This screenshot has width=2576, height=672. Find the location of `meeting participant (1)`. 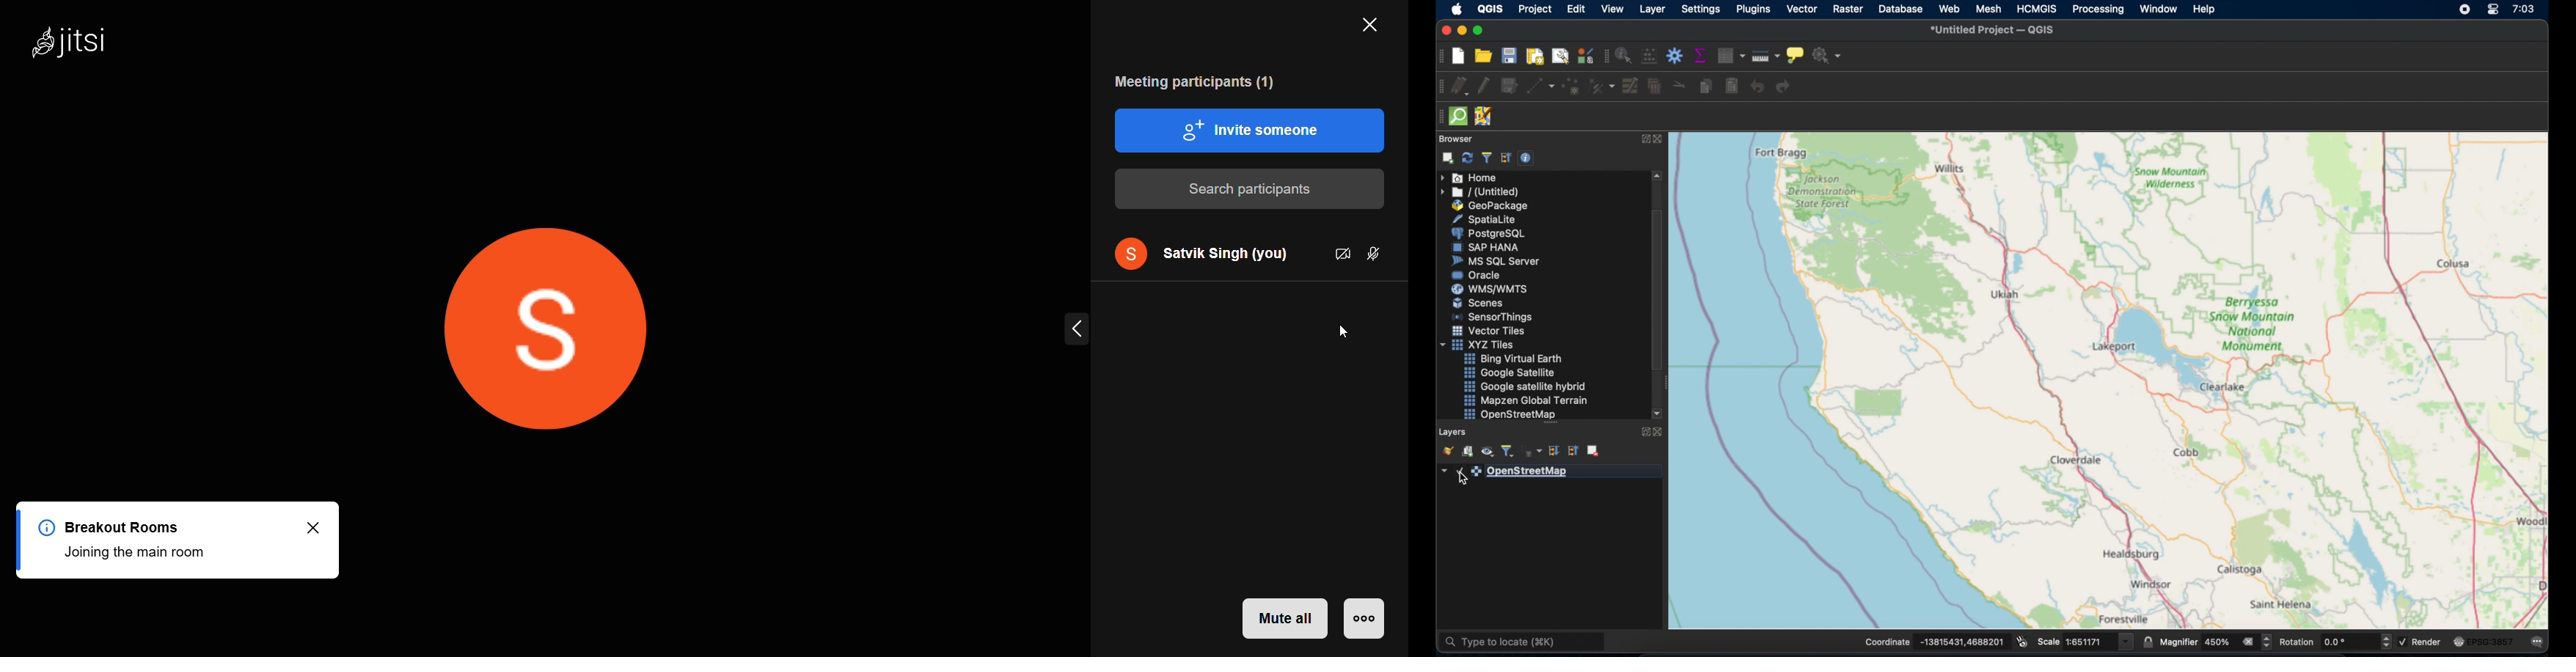

meeting participant (1) is located at coordinates (1207, 80).